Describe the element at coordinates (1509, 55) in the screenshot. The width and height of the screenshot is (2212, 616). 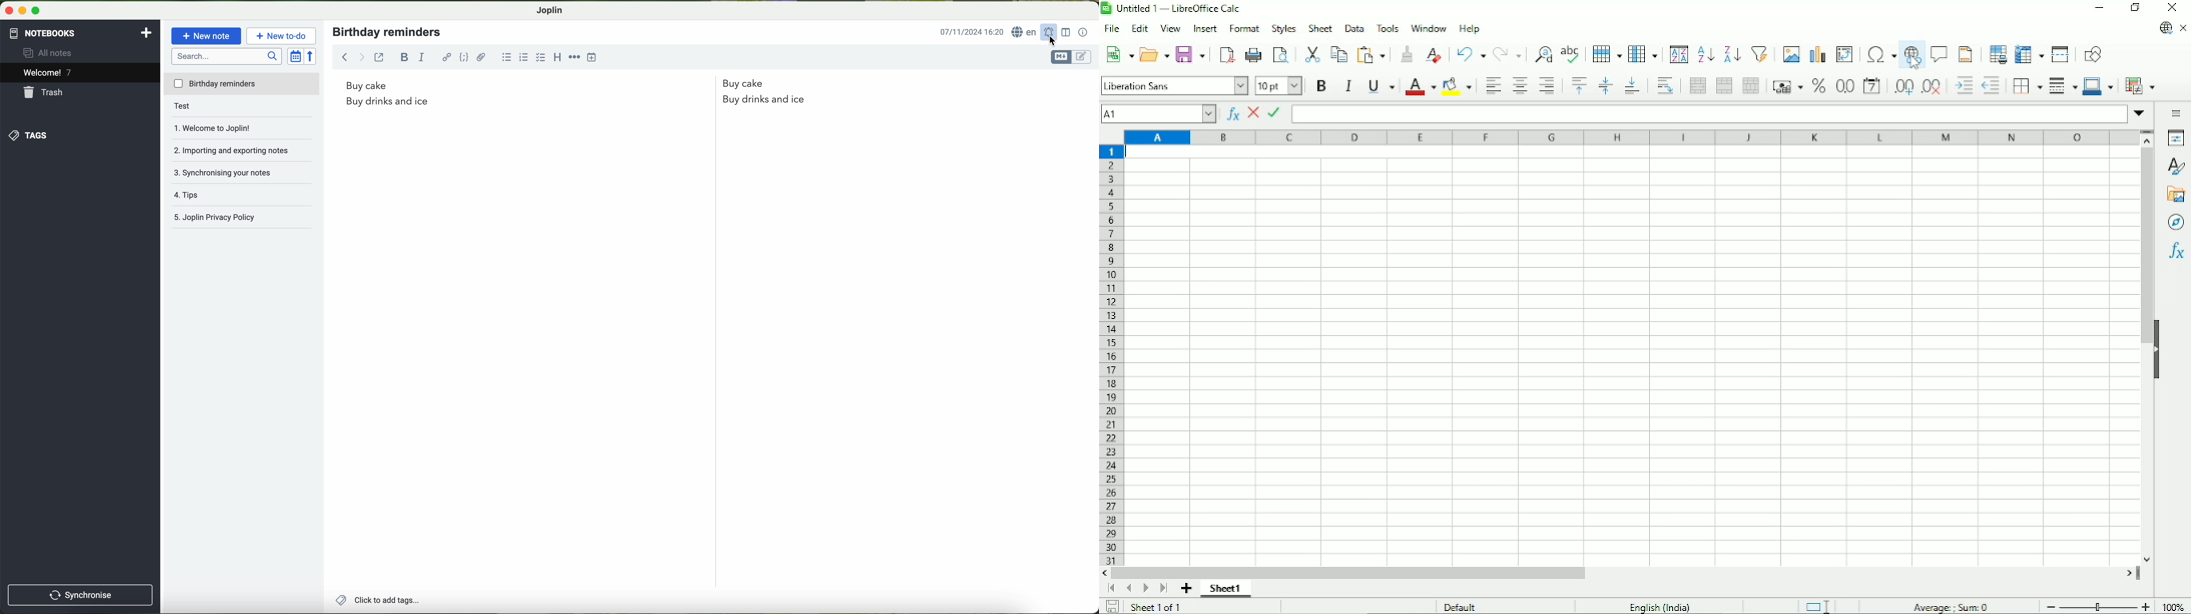
I see `Redo` at that location.